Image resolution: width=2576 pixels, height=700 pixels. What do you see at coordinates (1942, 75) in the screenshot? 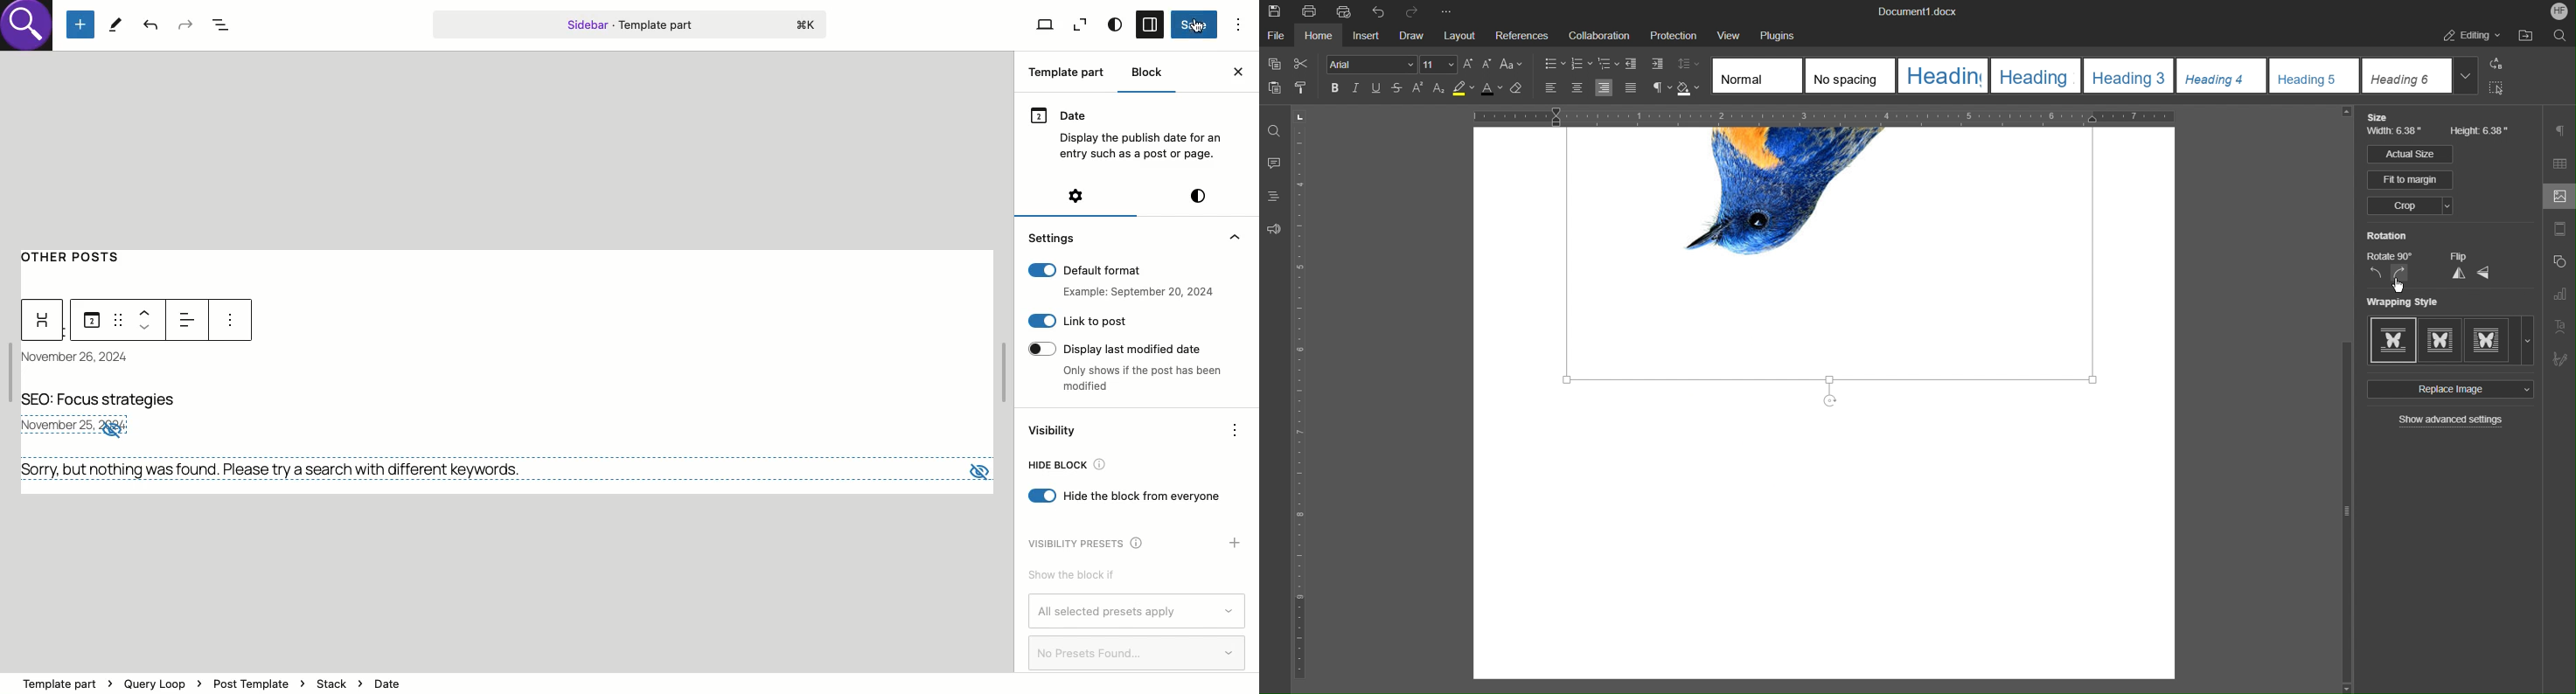
I see `Heading` at bounding box center [1942, 75].